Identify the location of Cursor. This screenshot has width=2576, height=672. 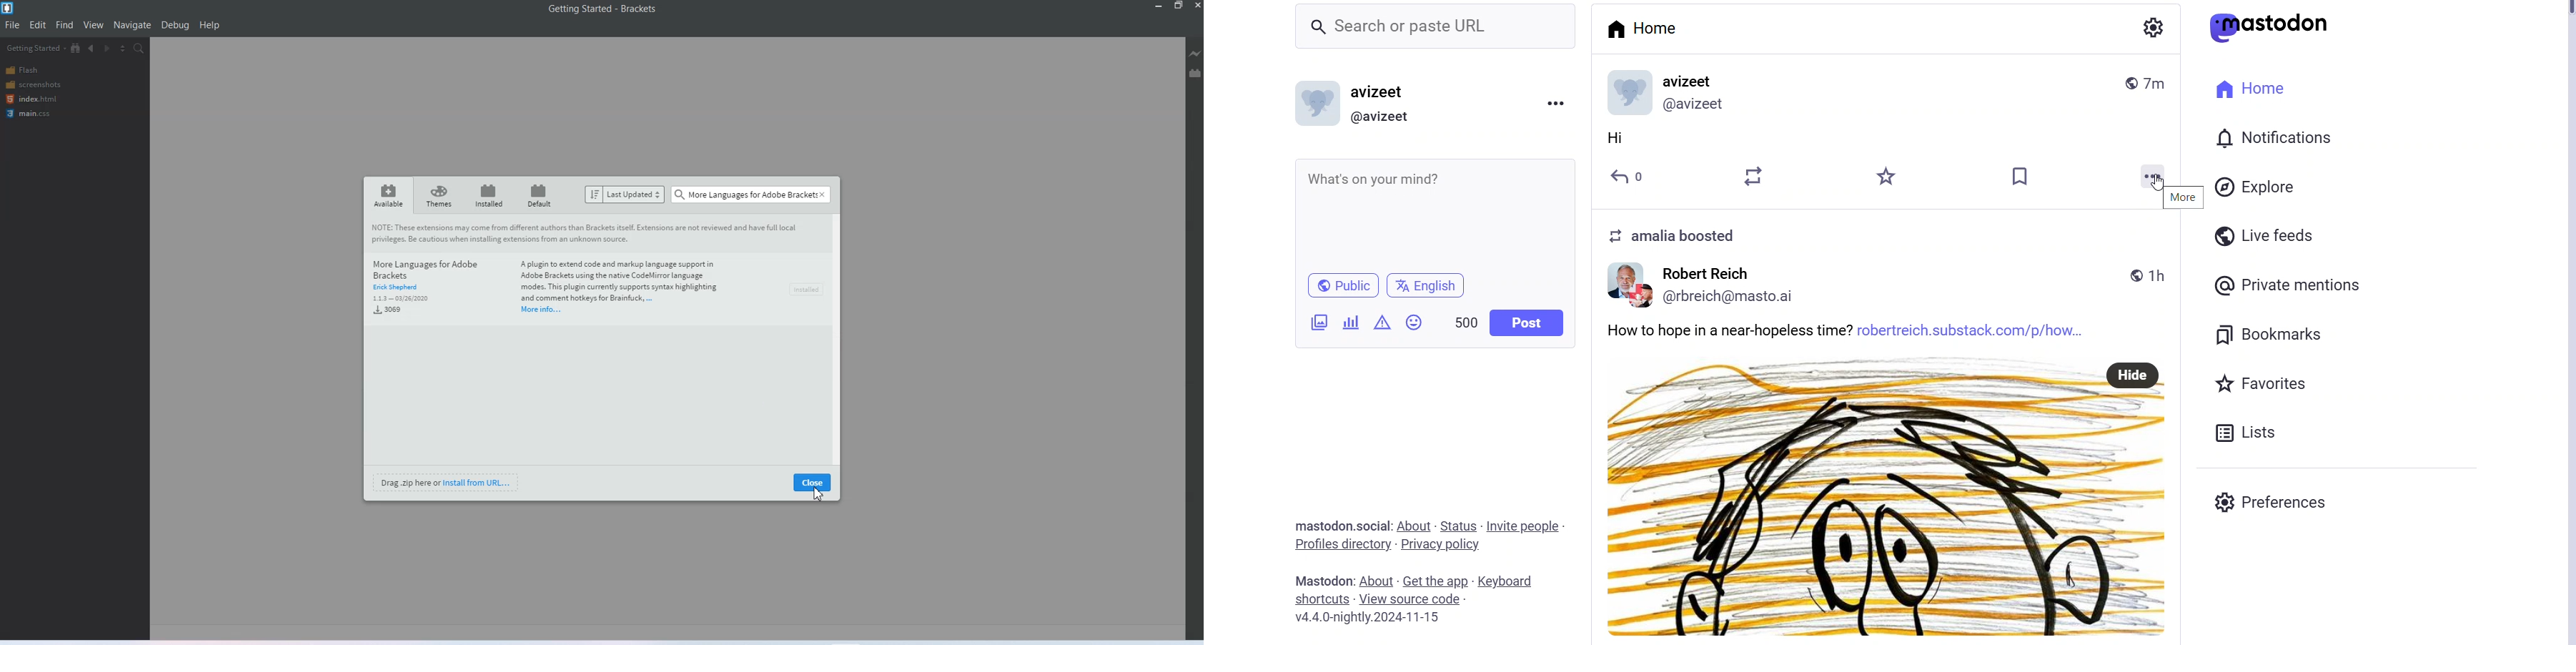
(818, 494).